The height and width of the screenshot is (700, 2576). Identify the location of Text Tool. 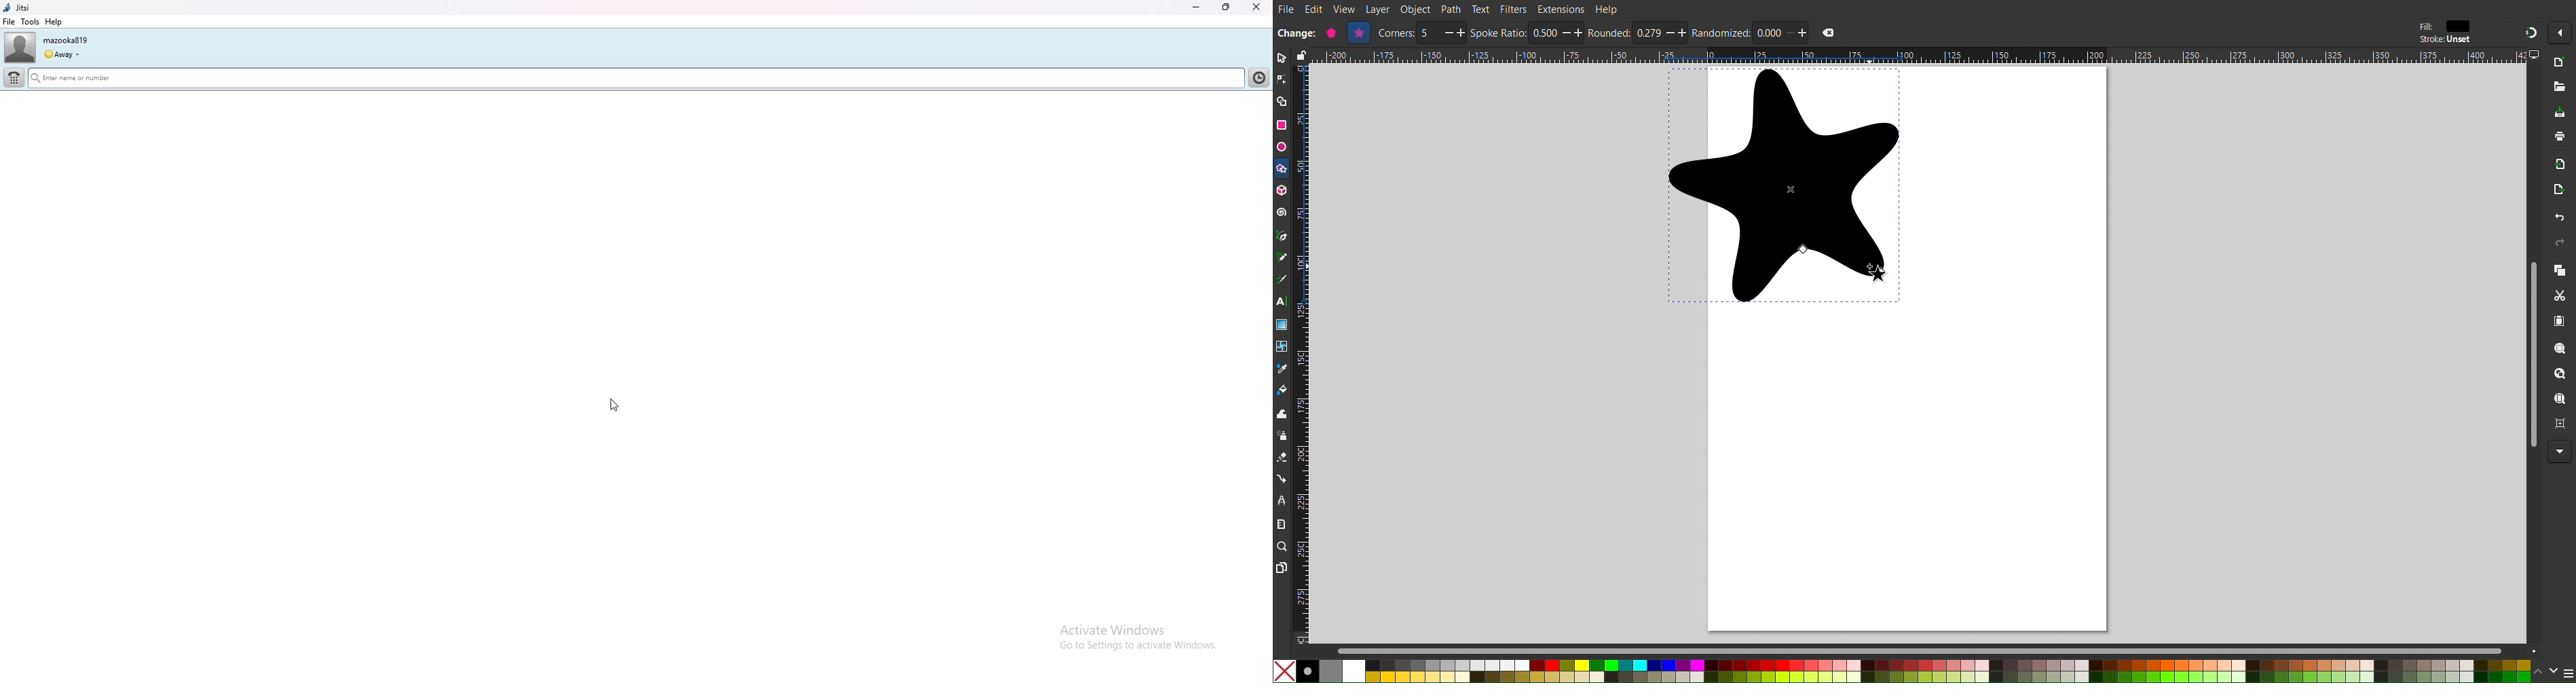
(1282, 302).